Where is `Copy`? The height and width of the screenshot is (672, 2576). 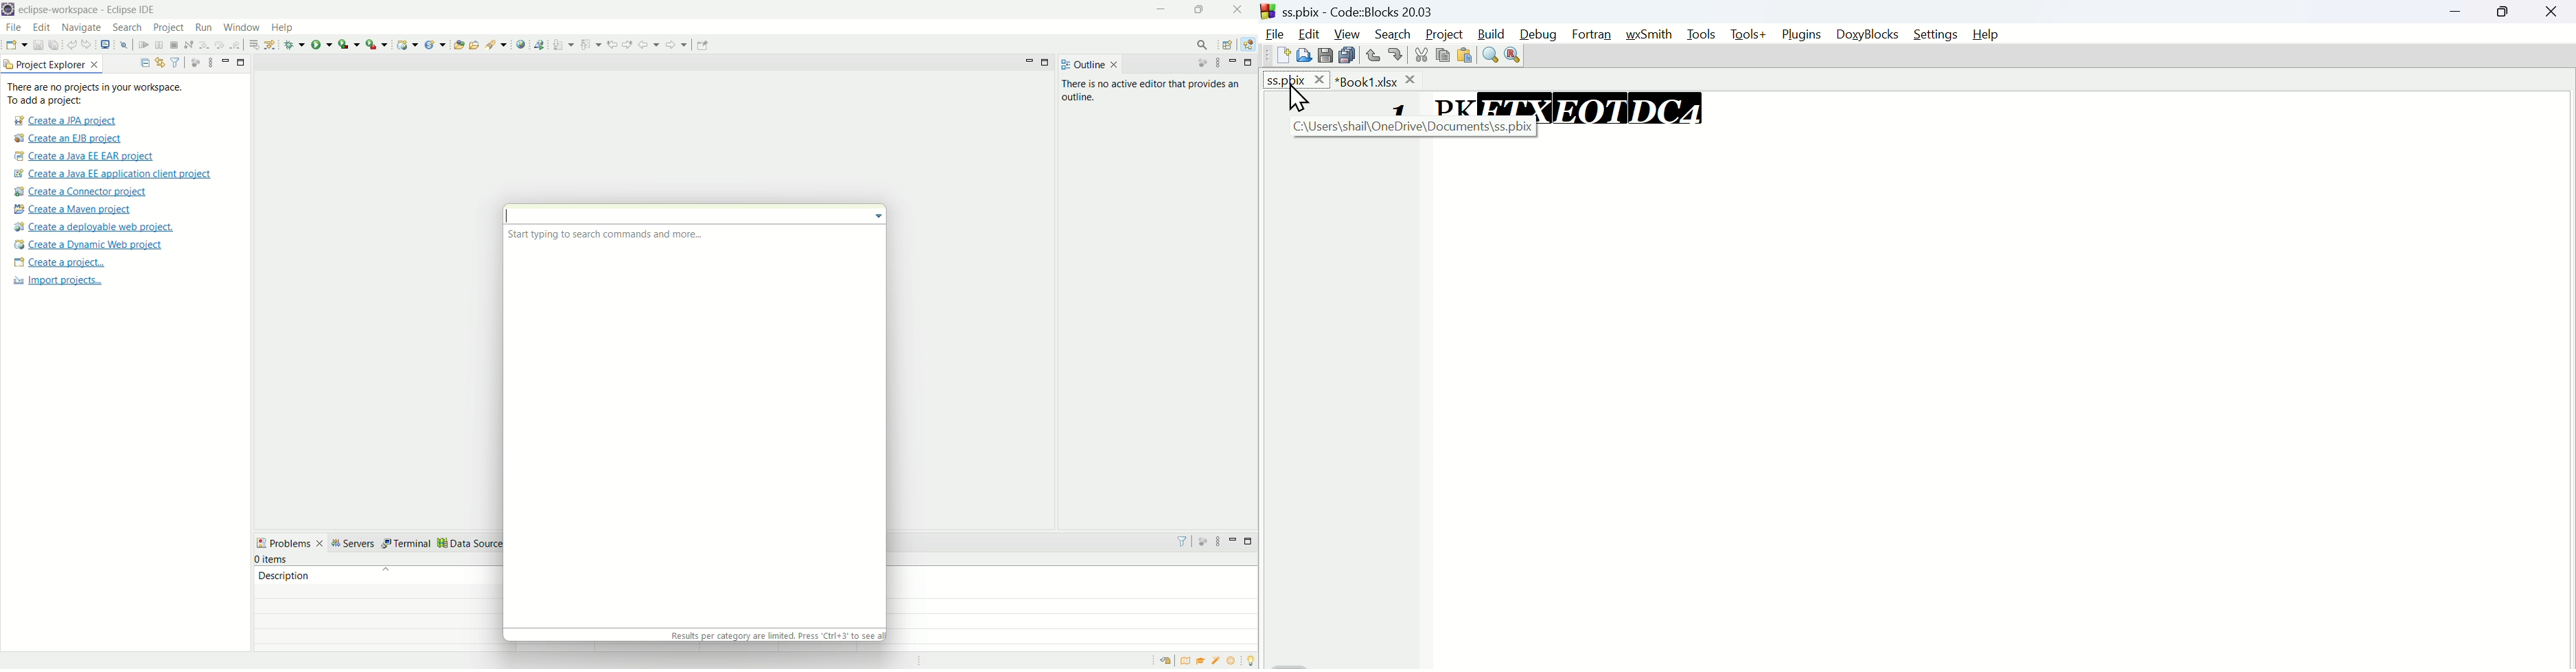 Copy is located at coordinates (1327, 54).